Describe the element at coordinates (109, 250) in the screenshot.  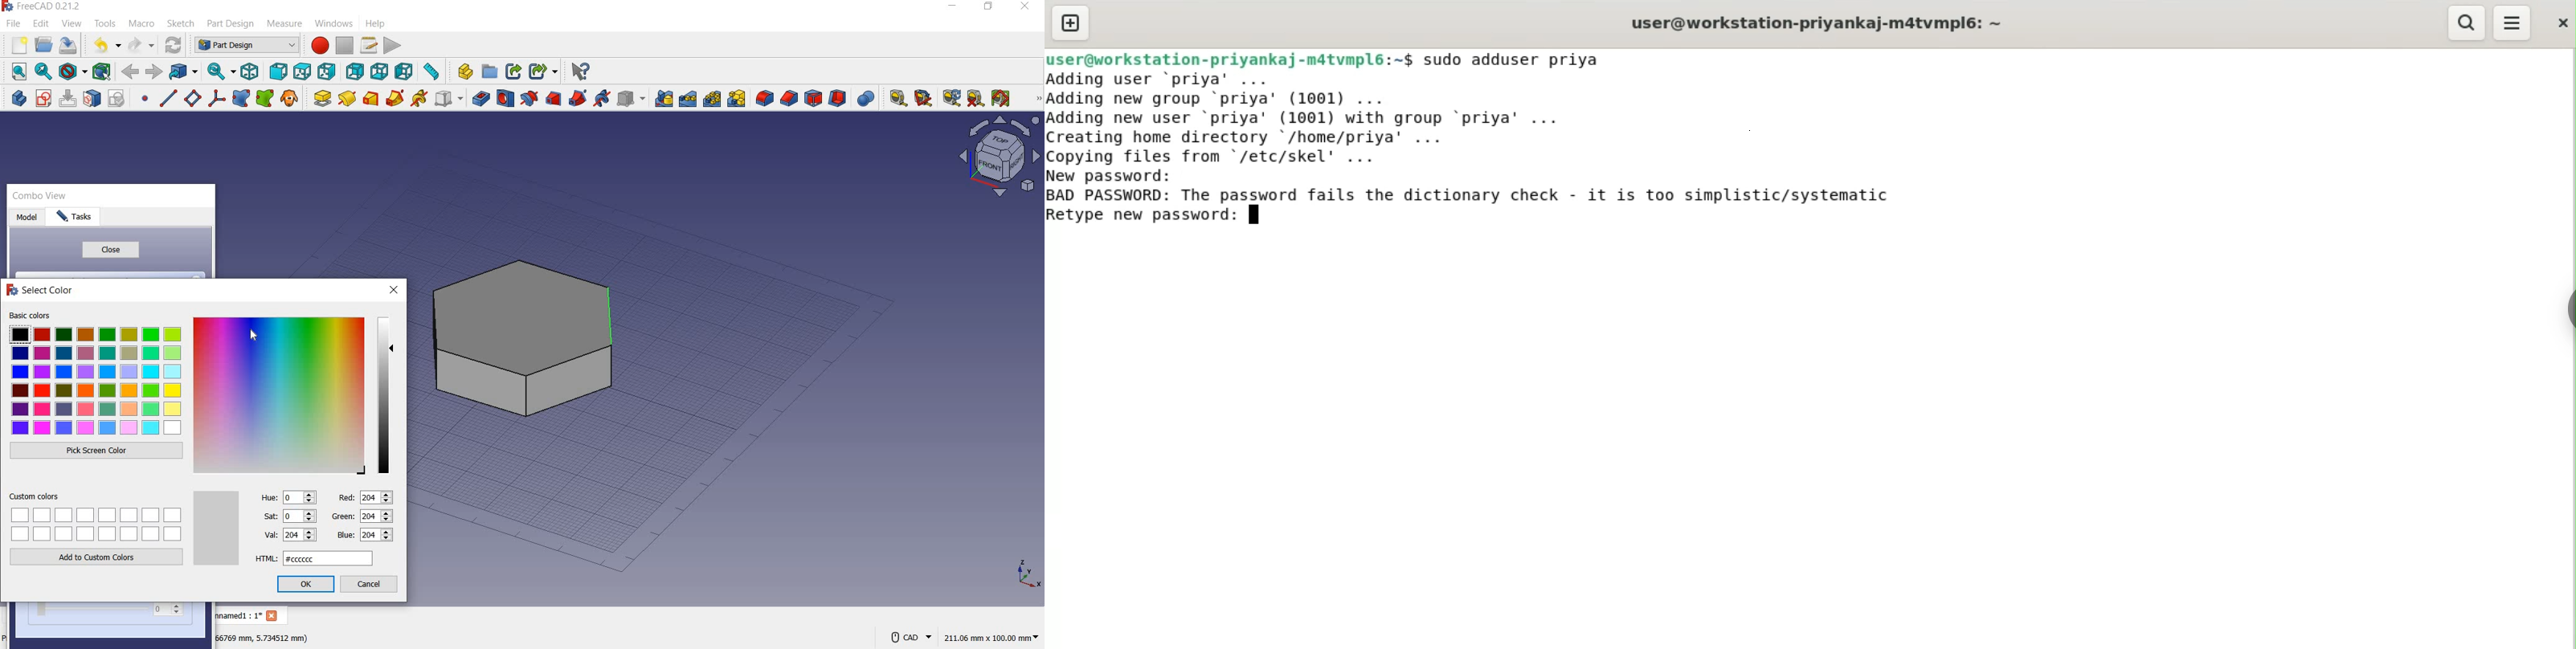
I see `close` at that location.